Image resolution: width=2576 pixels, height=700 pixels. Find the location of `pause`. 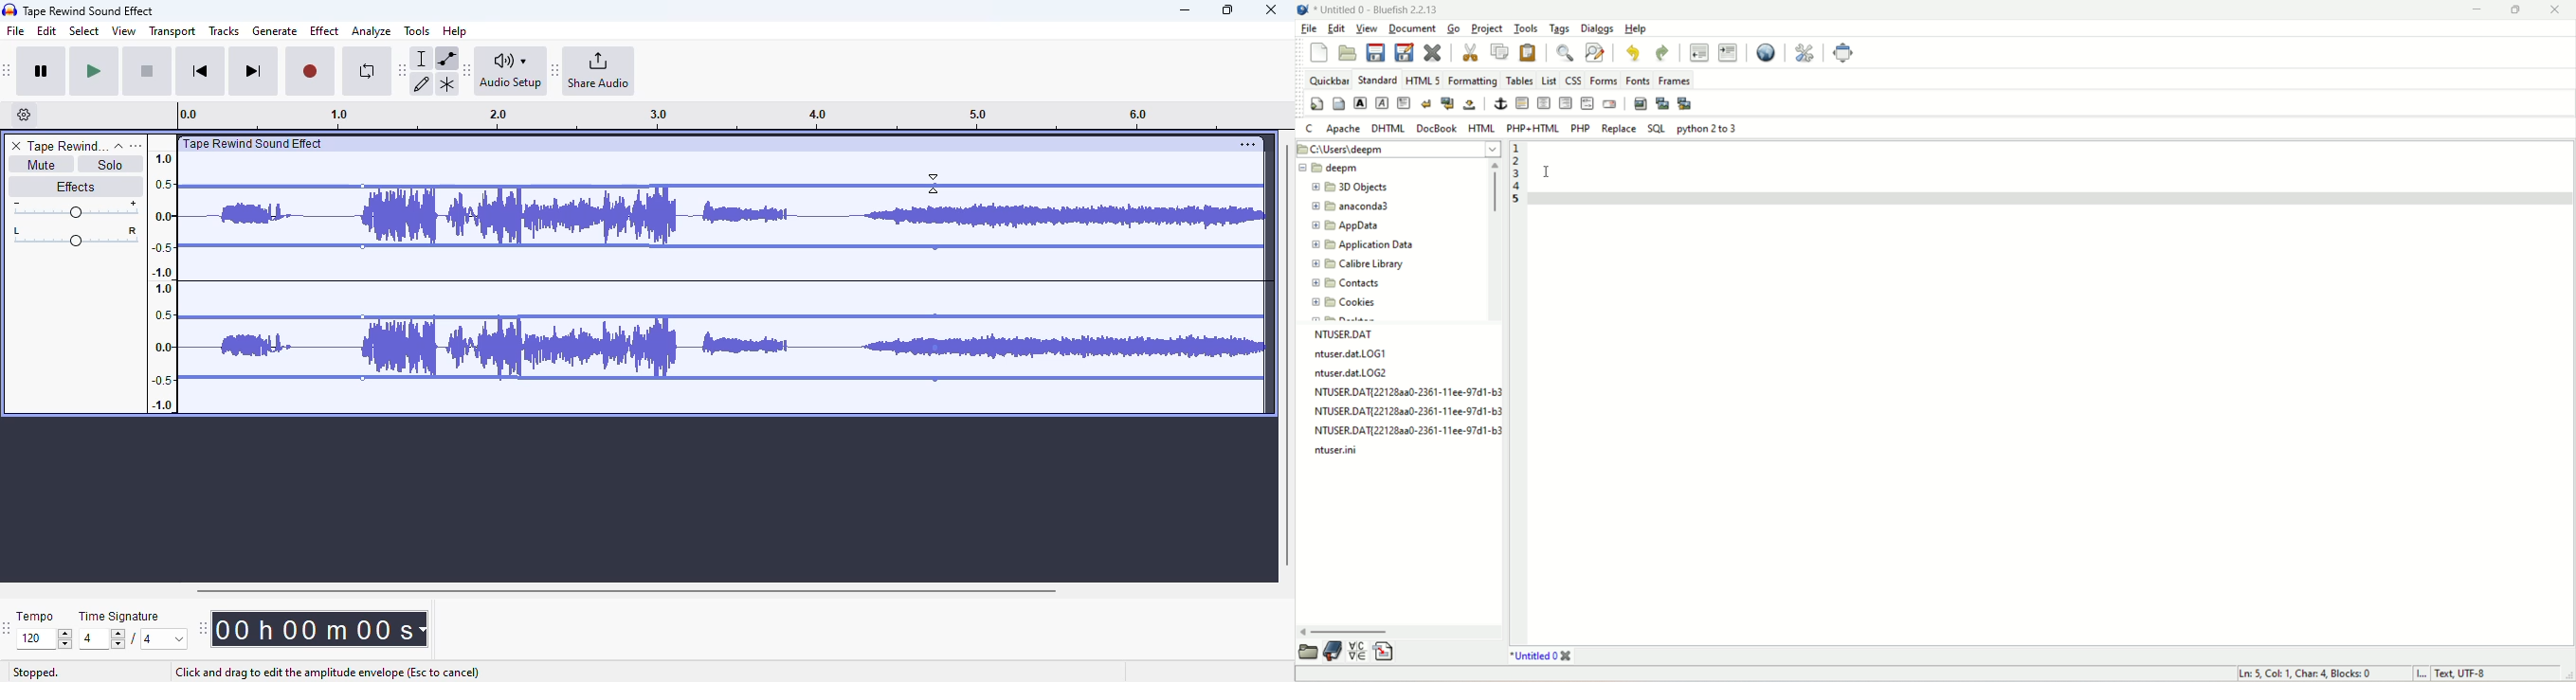

pause is located at coordinates (42, 72).